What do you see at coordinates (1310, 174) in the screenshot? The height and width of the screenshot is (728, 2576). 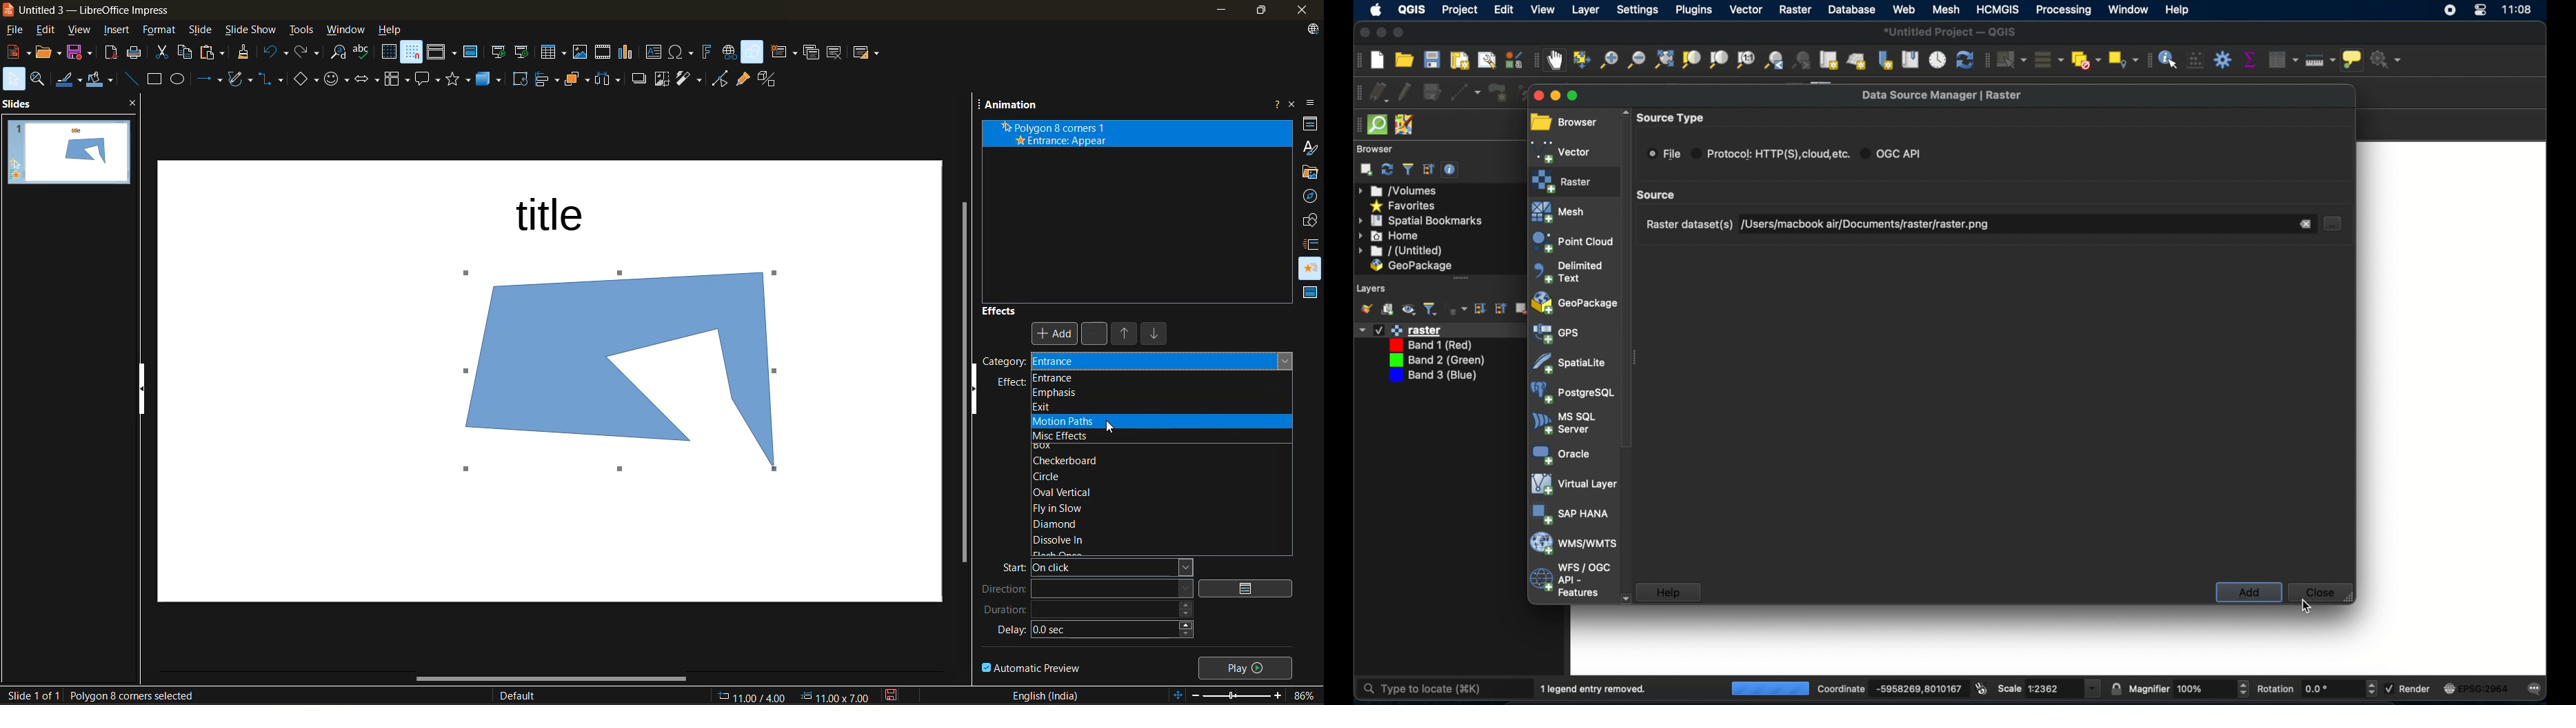 I see `gallery` at bounding box center [1310, 174].